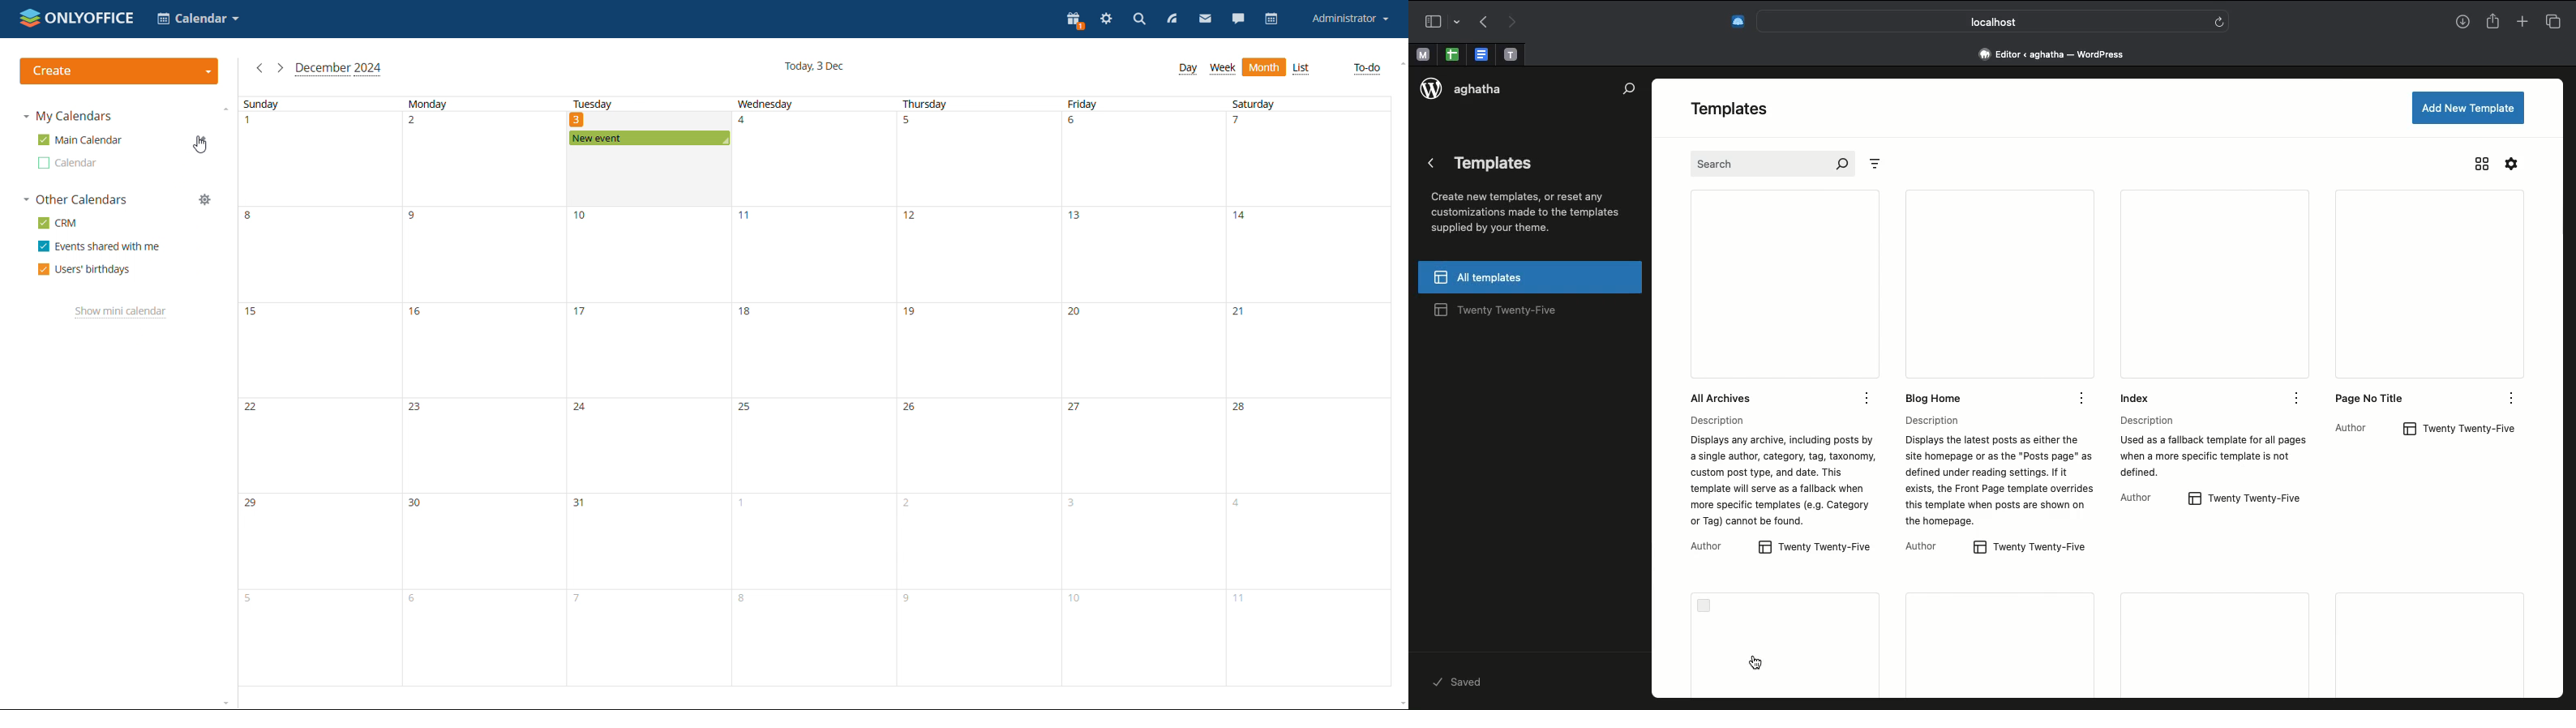 This screenshot has width=2576, height=728. I want to click on date, so click(1308, 541).